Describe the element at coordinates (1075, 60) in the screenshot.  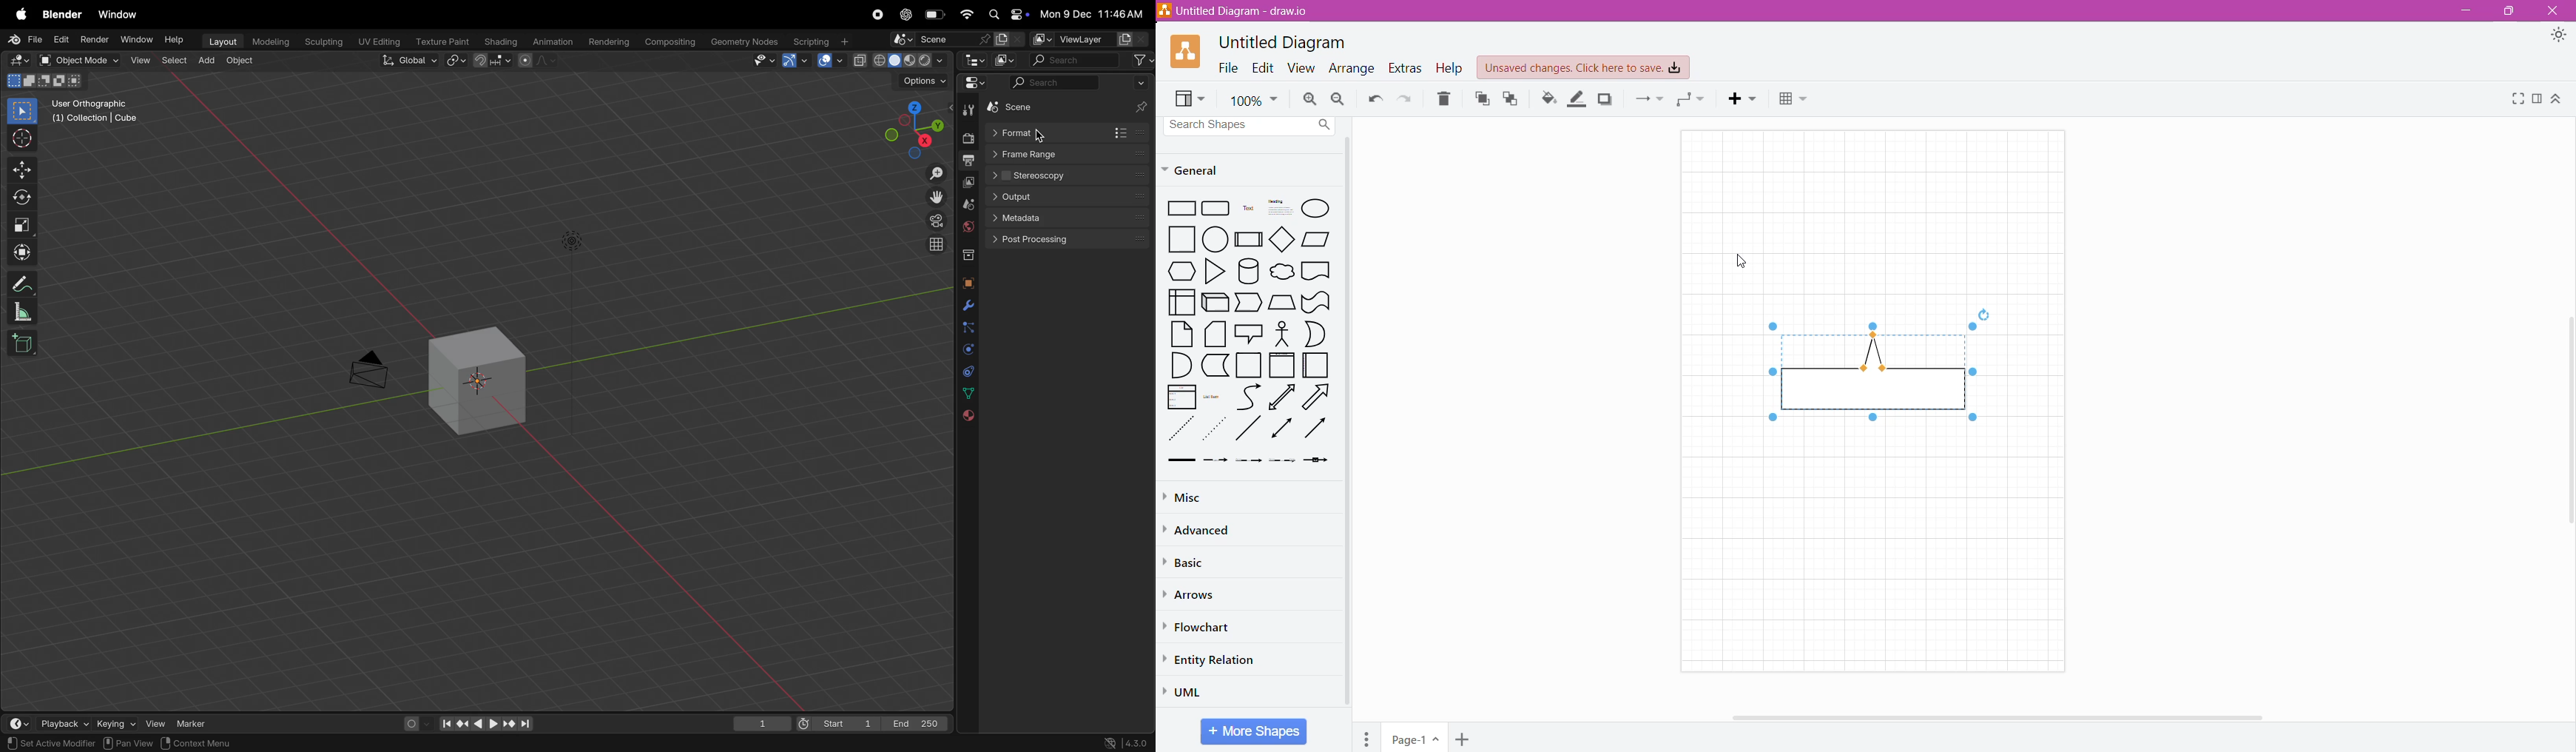
I see `search` at that location.